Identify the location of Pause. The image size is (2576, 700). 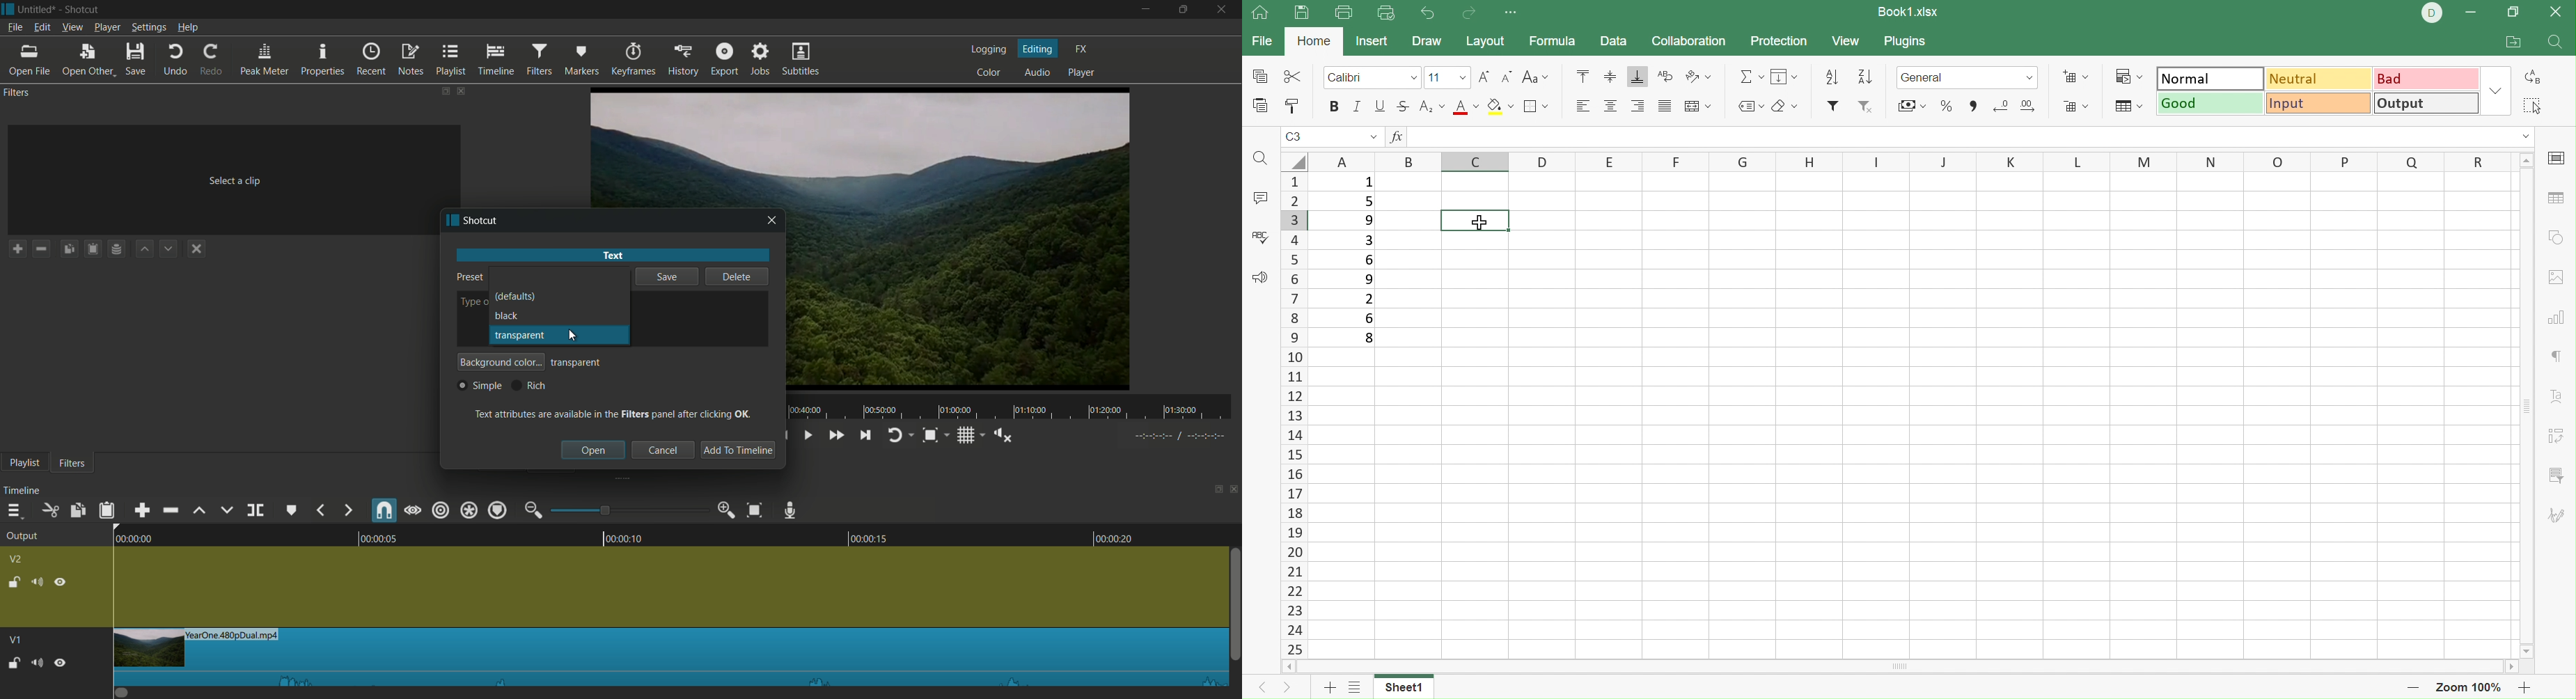
(61, 661).